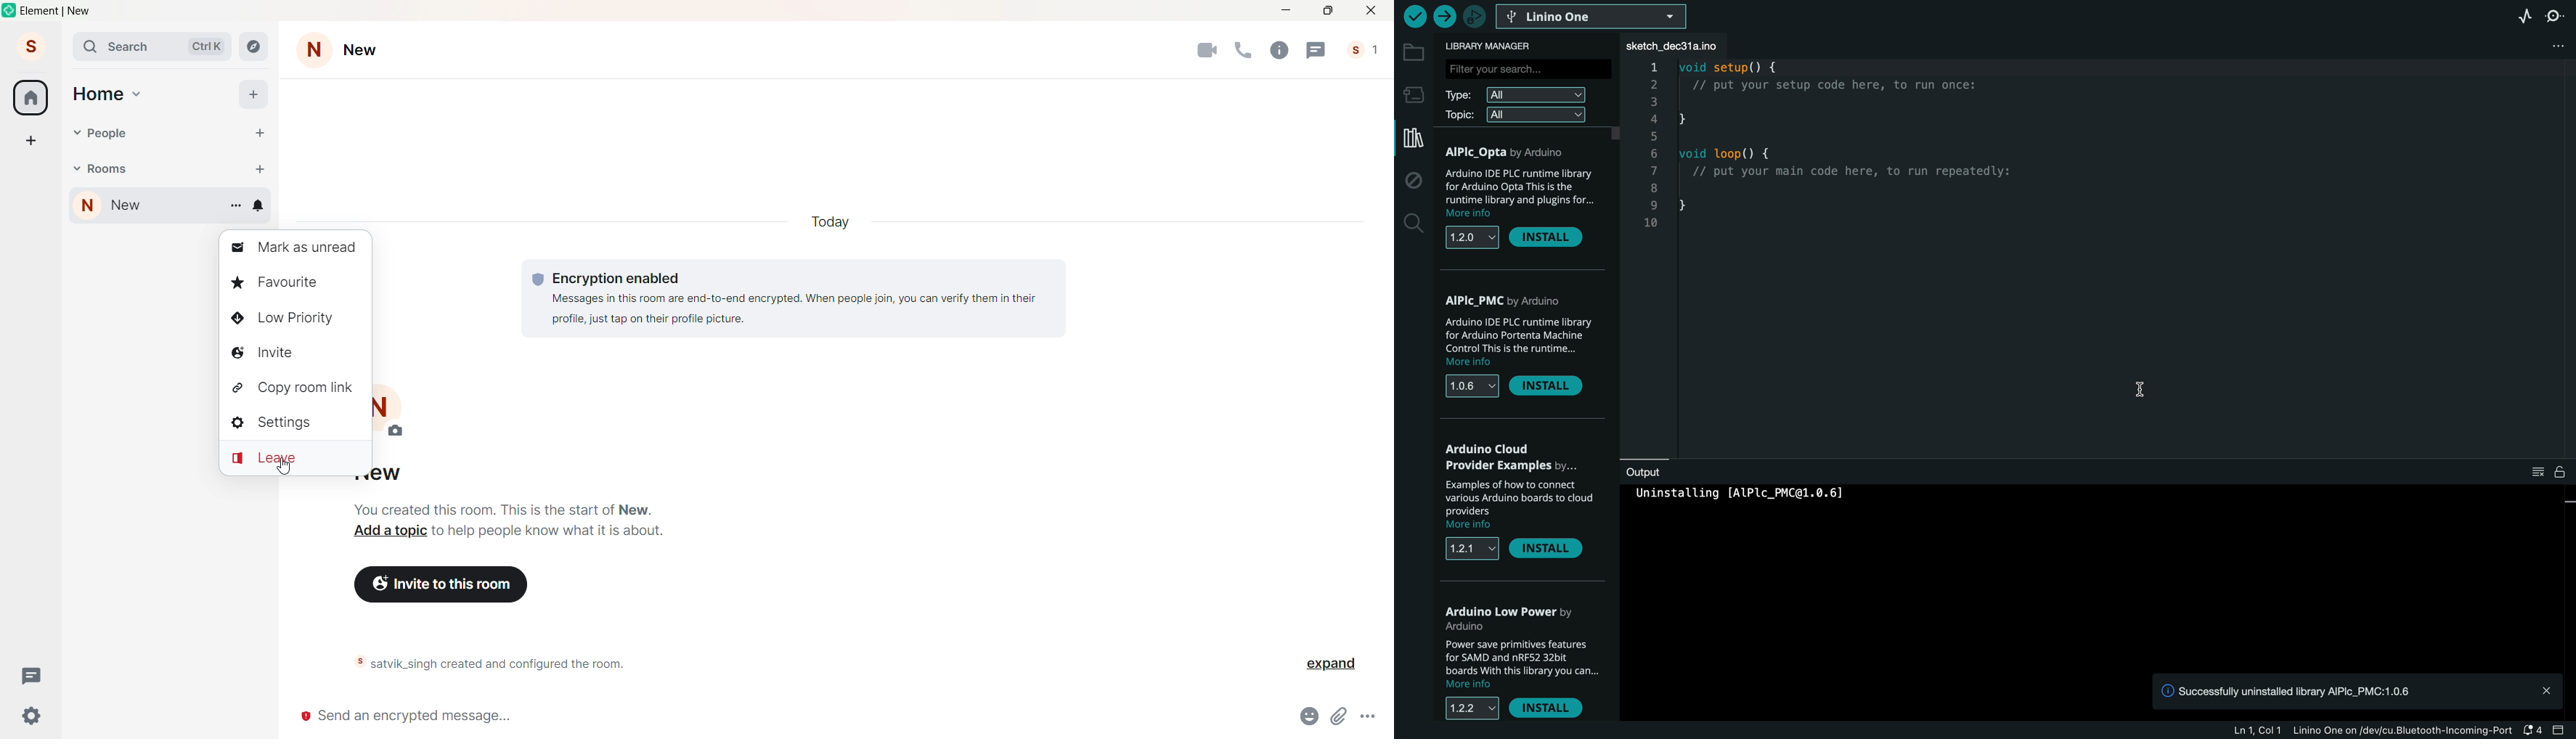 The width and height of the screenshot is (2576, 756). Describe the element at coordinates (515, 664) in the screenshot. I see `satvik_singh created and configured the room.` at that location.